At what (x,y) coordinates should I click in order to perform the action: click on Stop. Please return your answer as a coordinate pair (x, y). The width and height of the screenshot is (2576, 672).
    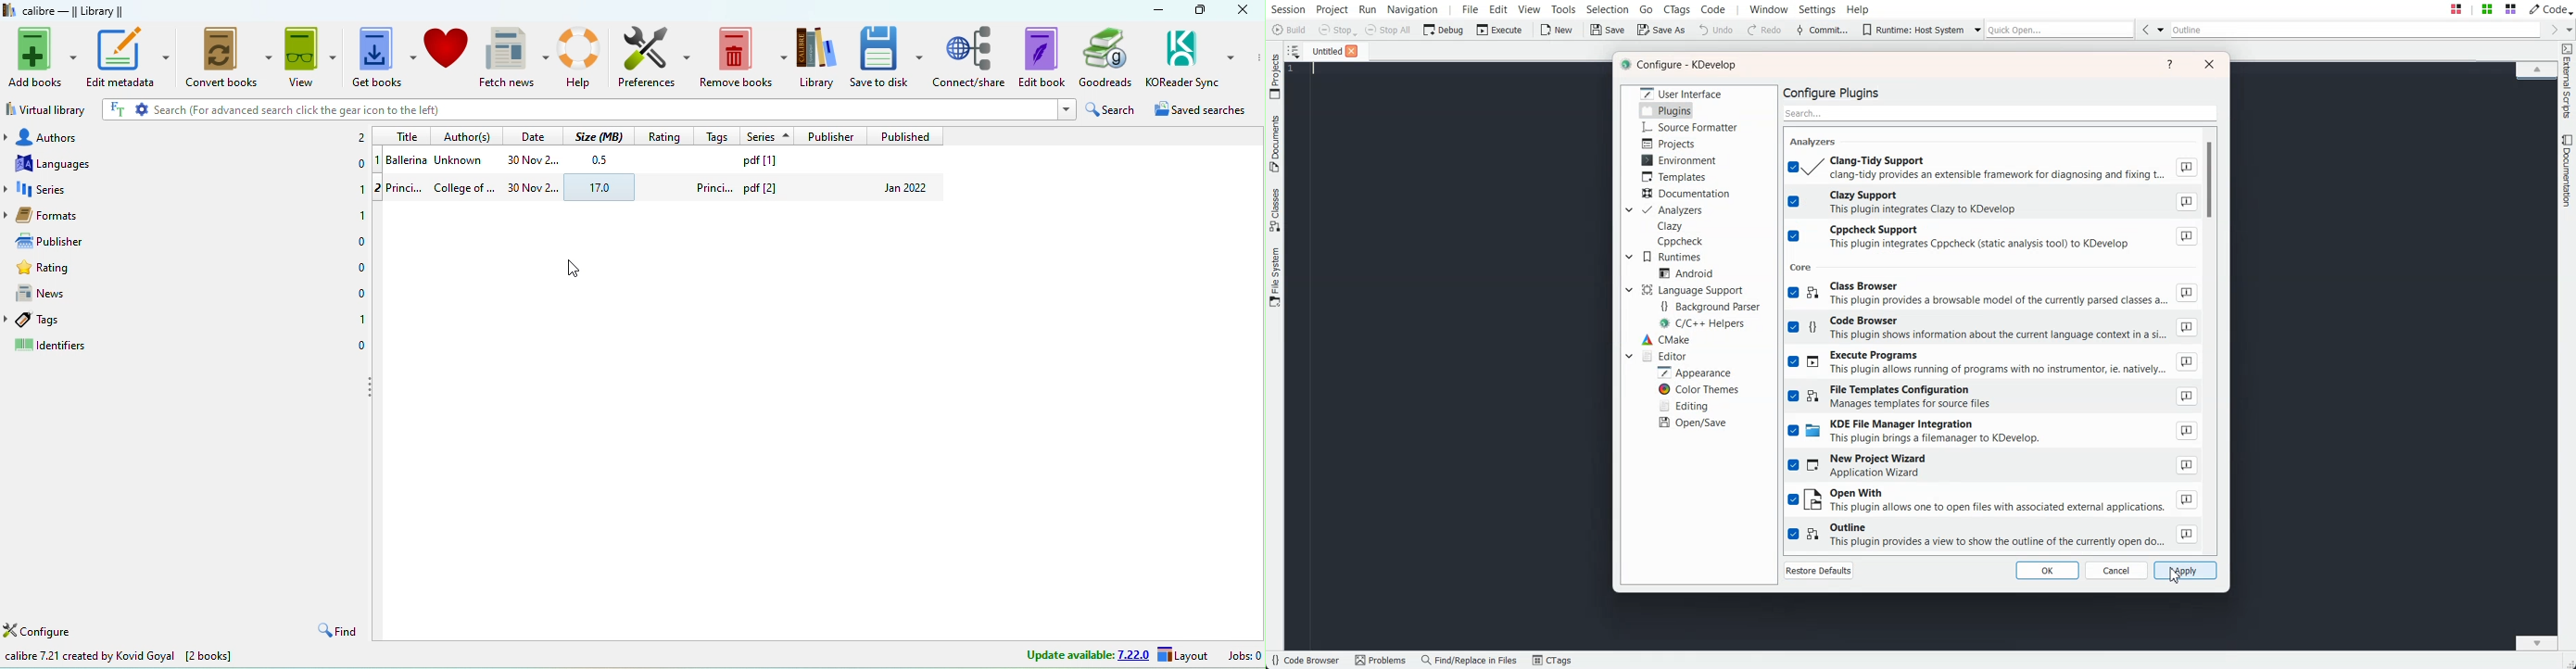
    Looking at the image, I should click on (1337, 30).